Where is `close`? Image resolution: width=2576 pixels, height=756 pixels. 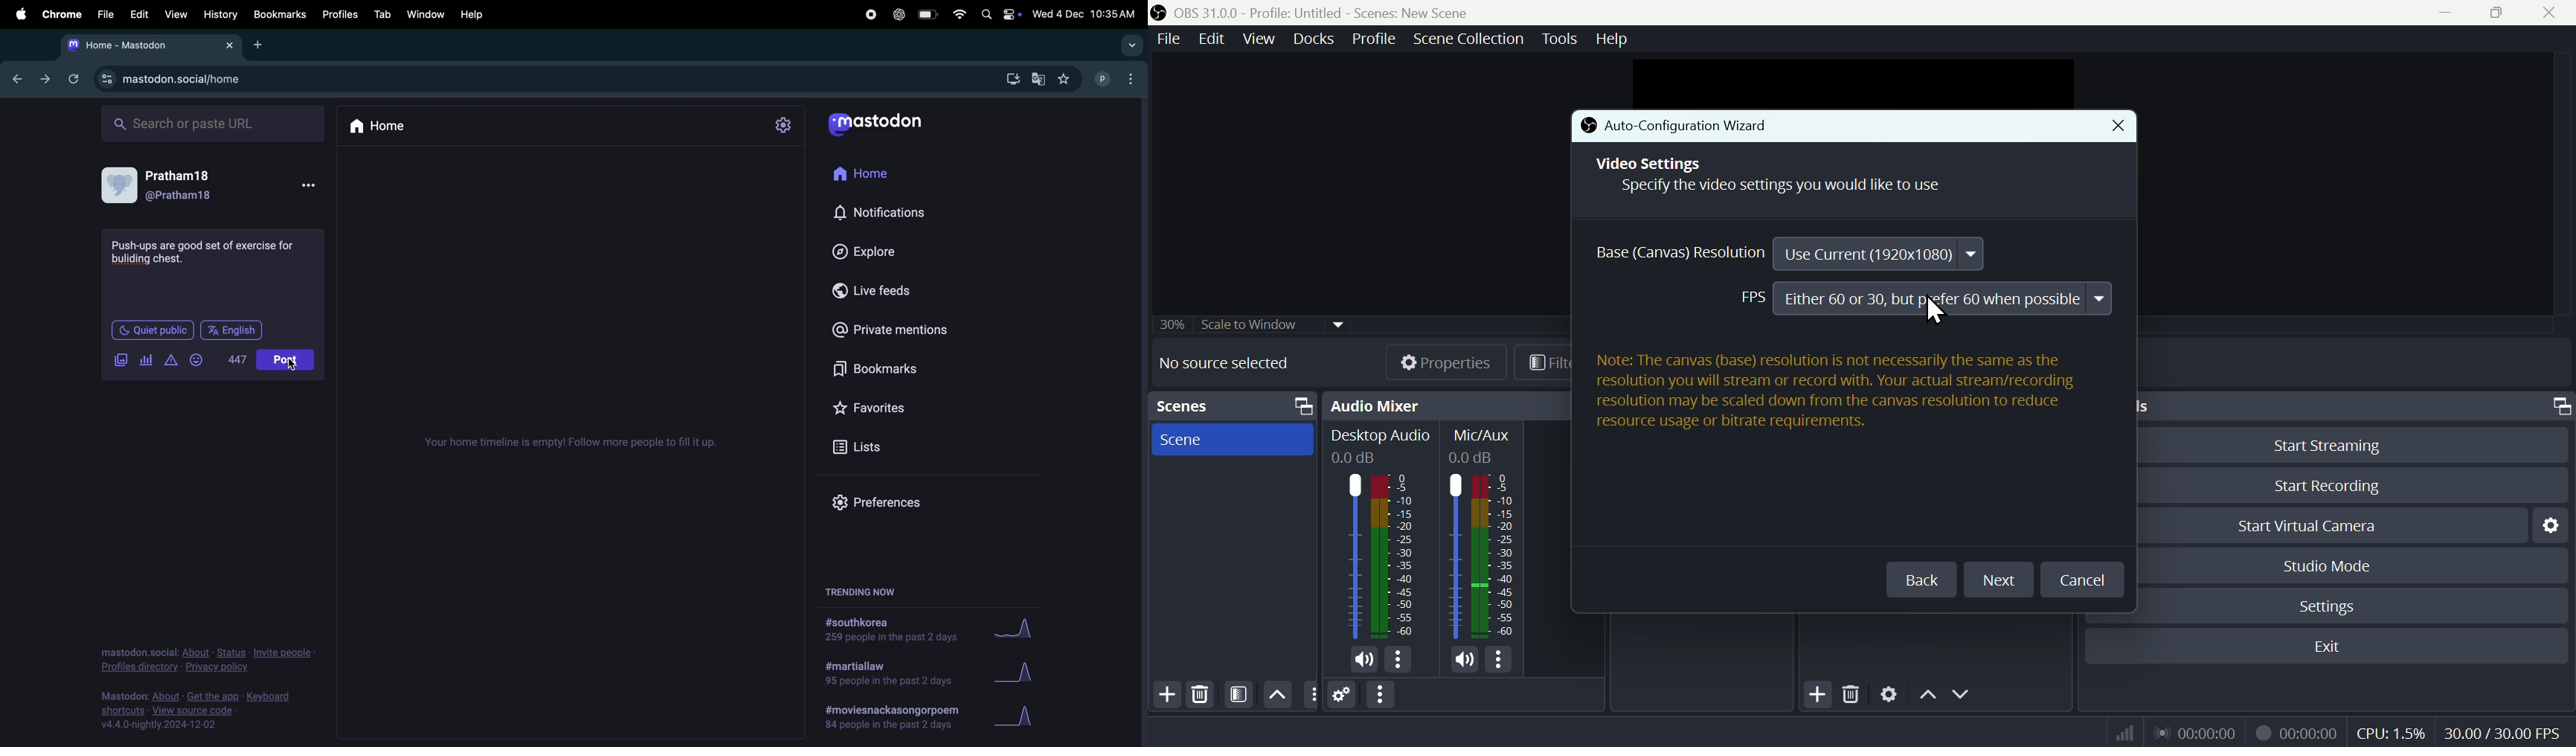
close is located at coordinates (2552, 13).